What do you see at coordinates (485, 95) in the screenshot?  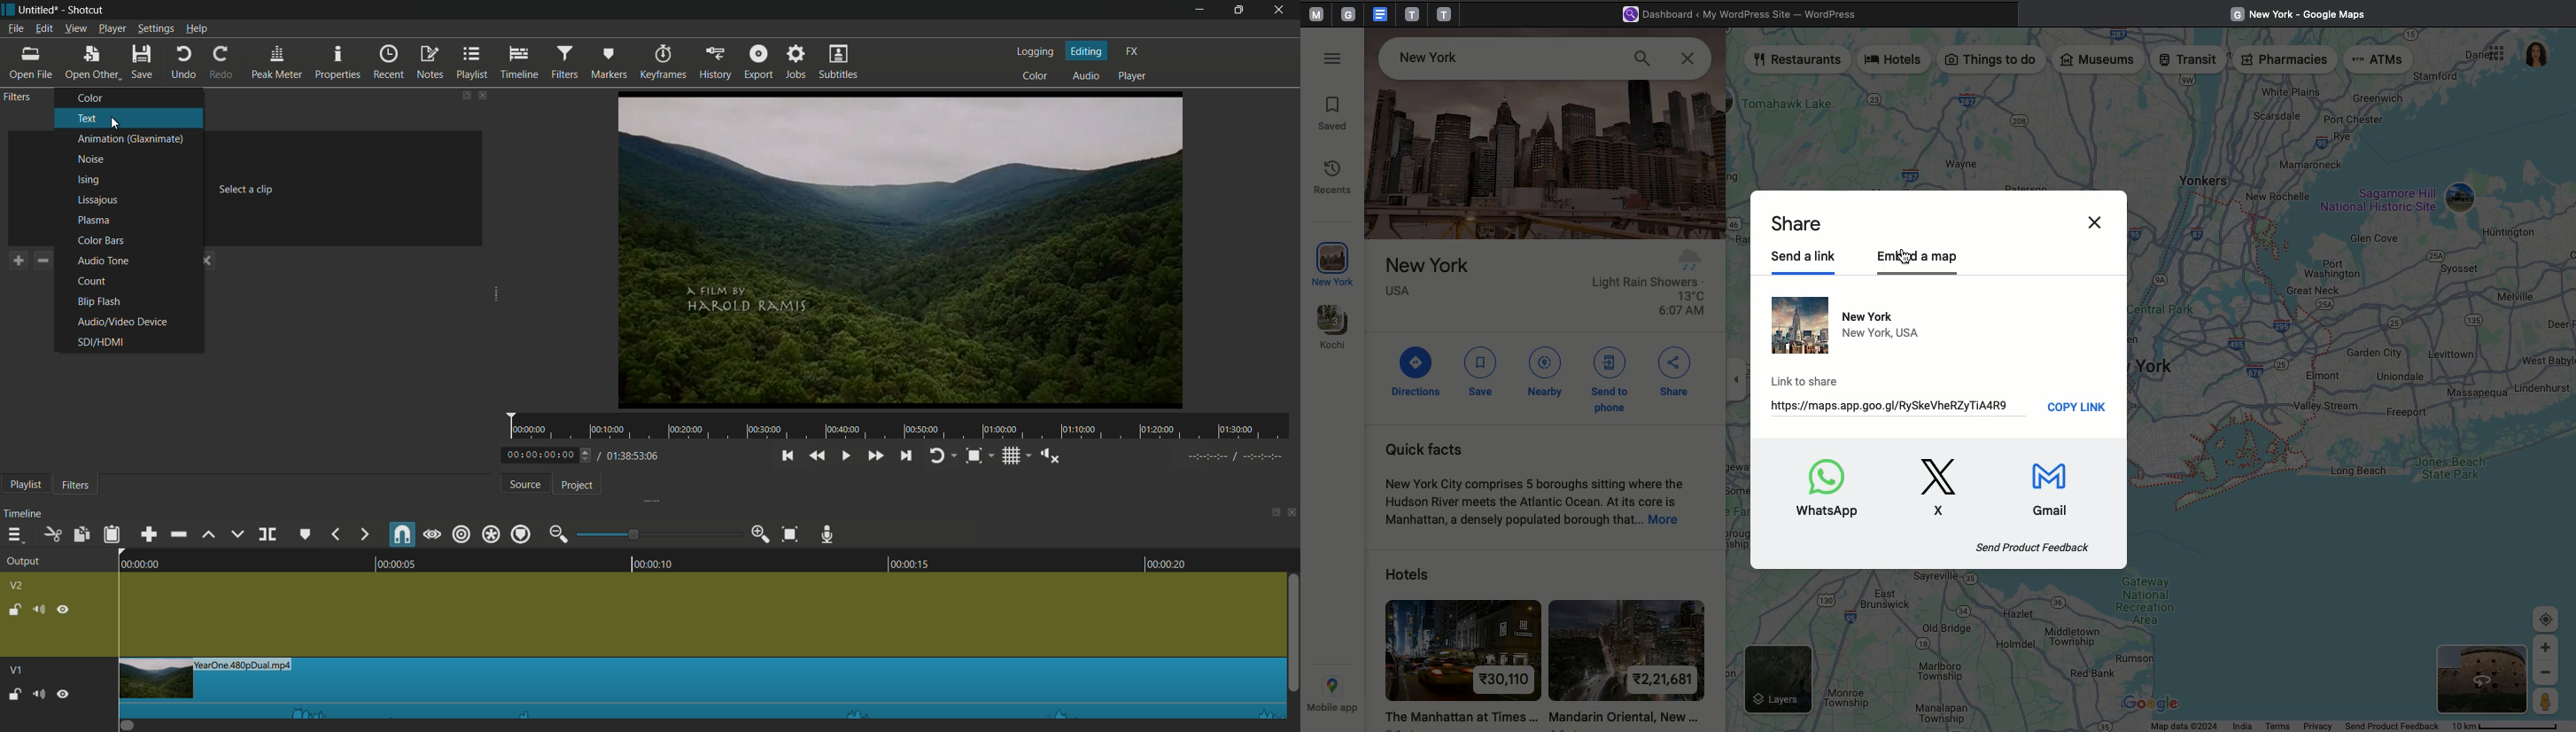 I see `close filters` at bounding box center [485, 95].